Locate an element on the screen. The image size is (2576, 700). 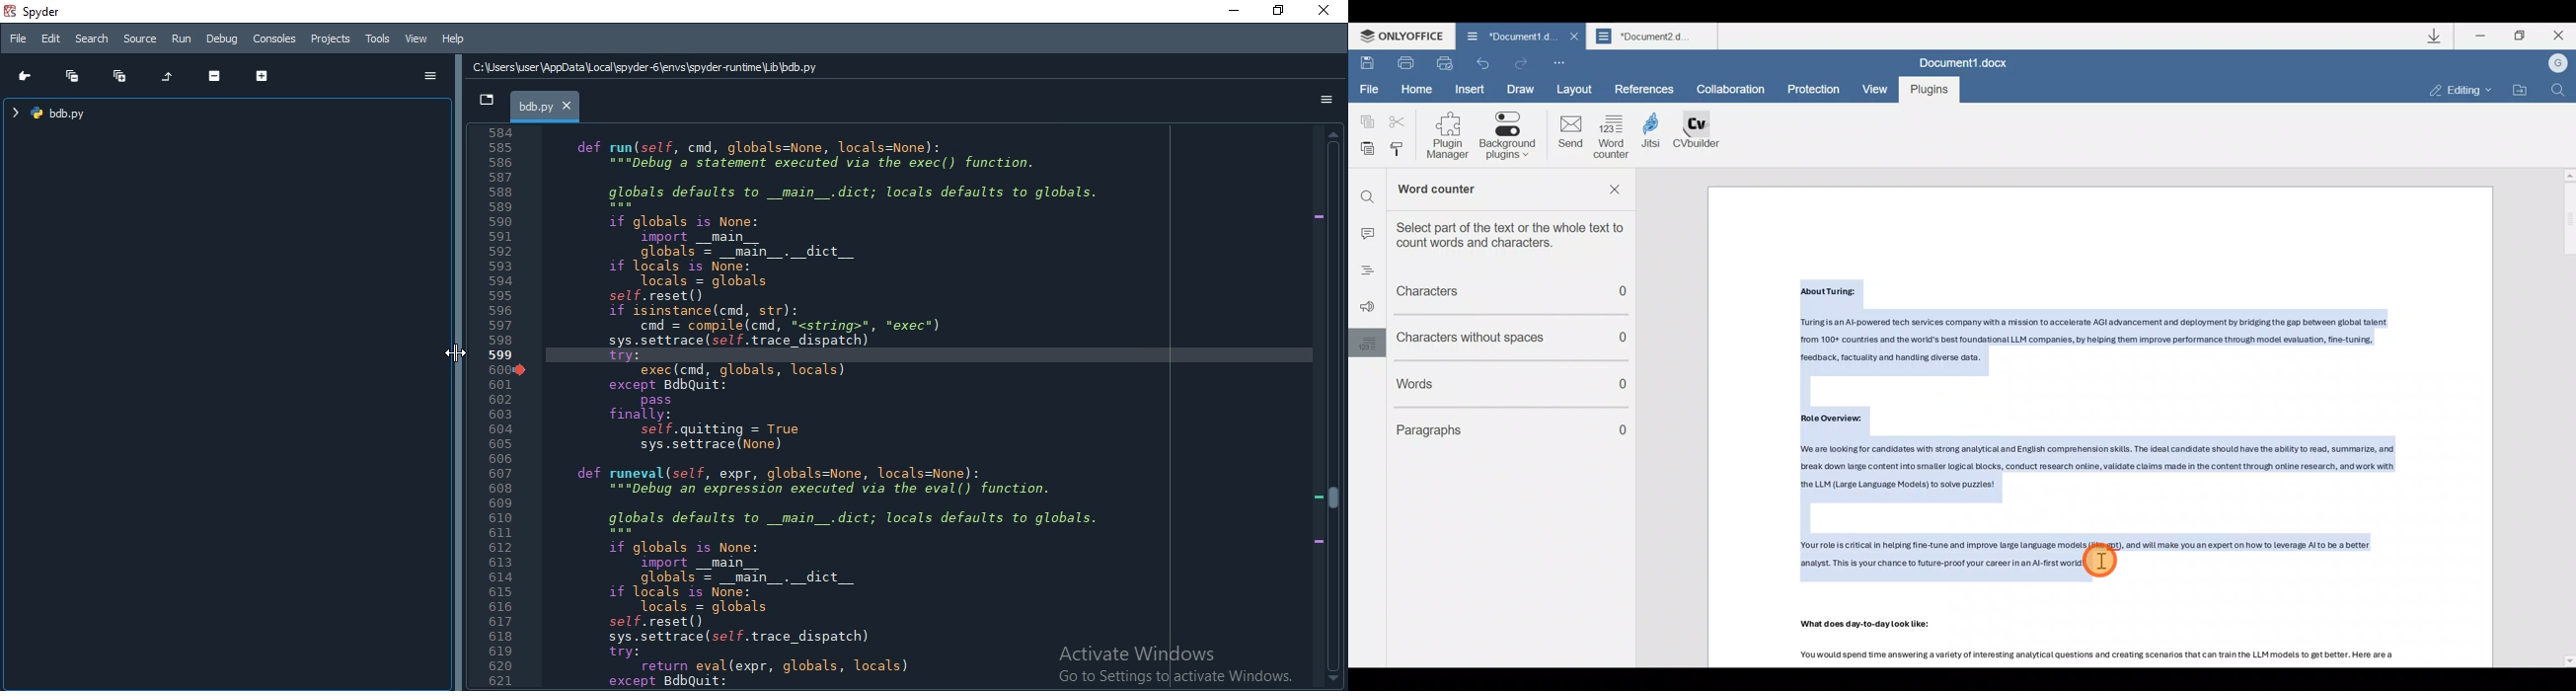
Undo is located at coordinates (1483, 64).